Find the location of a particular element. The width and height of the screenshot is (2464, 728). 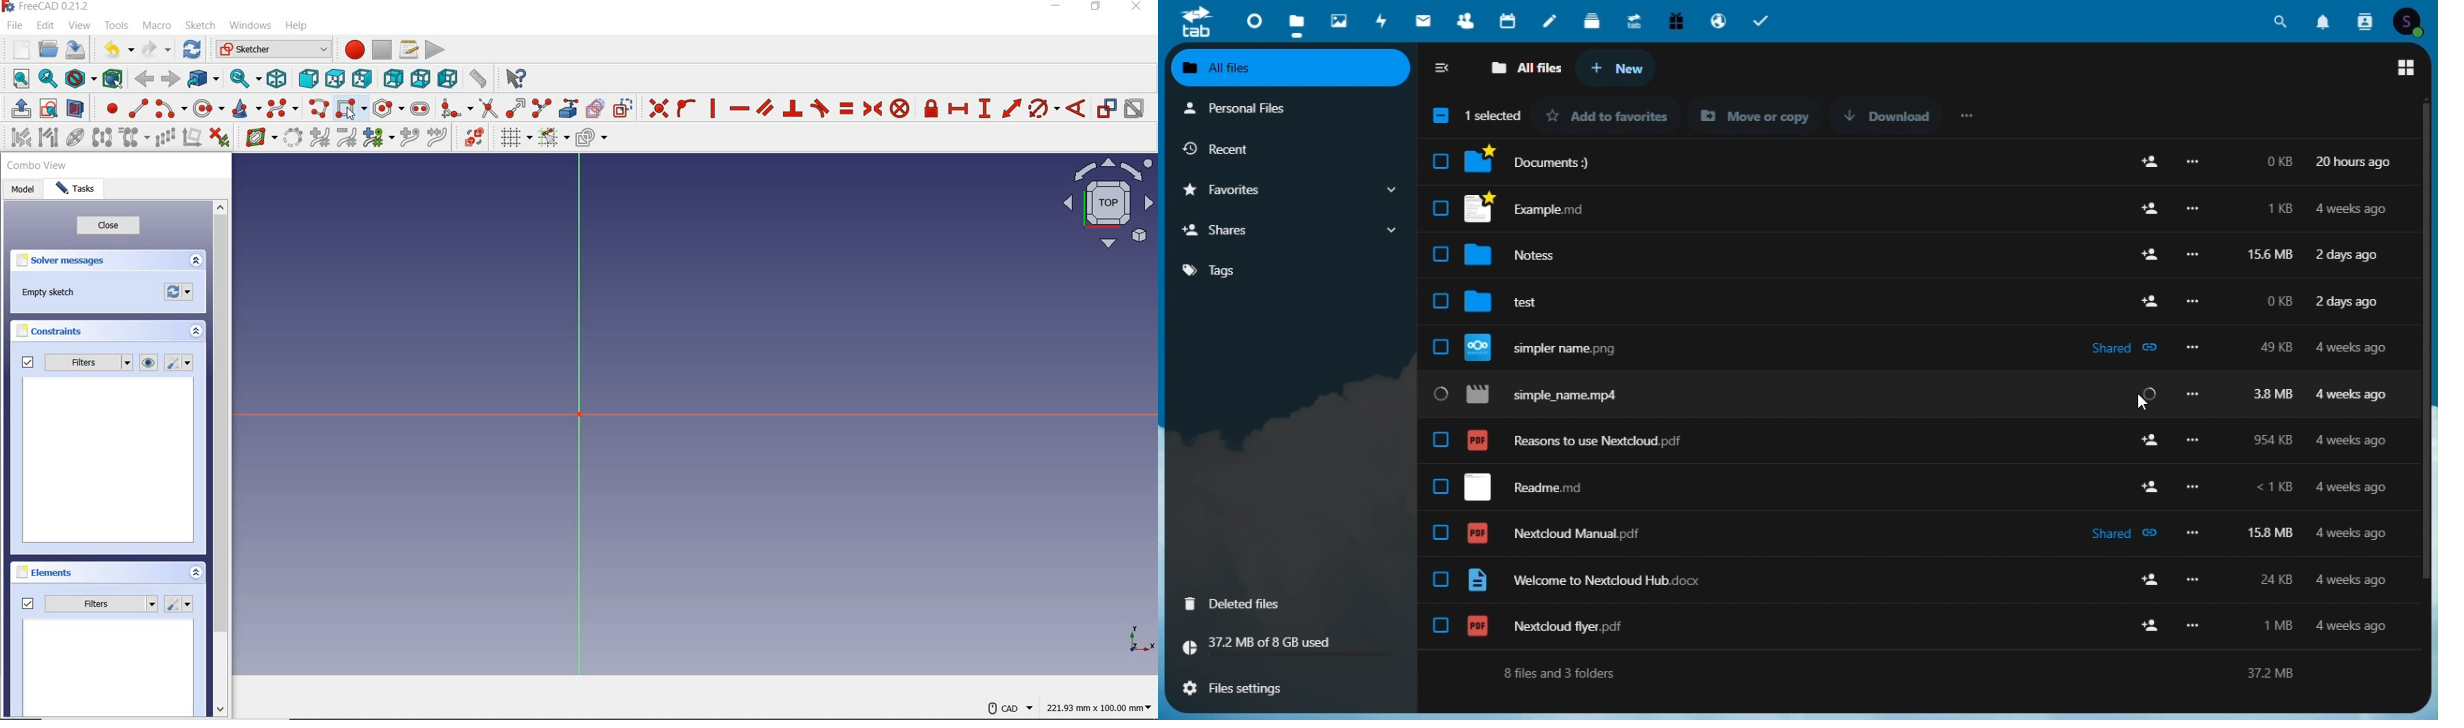

constrain vertical distance is located at coordinates (986, 108).